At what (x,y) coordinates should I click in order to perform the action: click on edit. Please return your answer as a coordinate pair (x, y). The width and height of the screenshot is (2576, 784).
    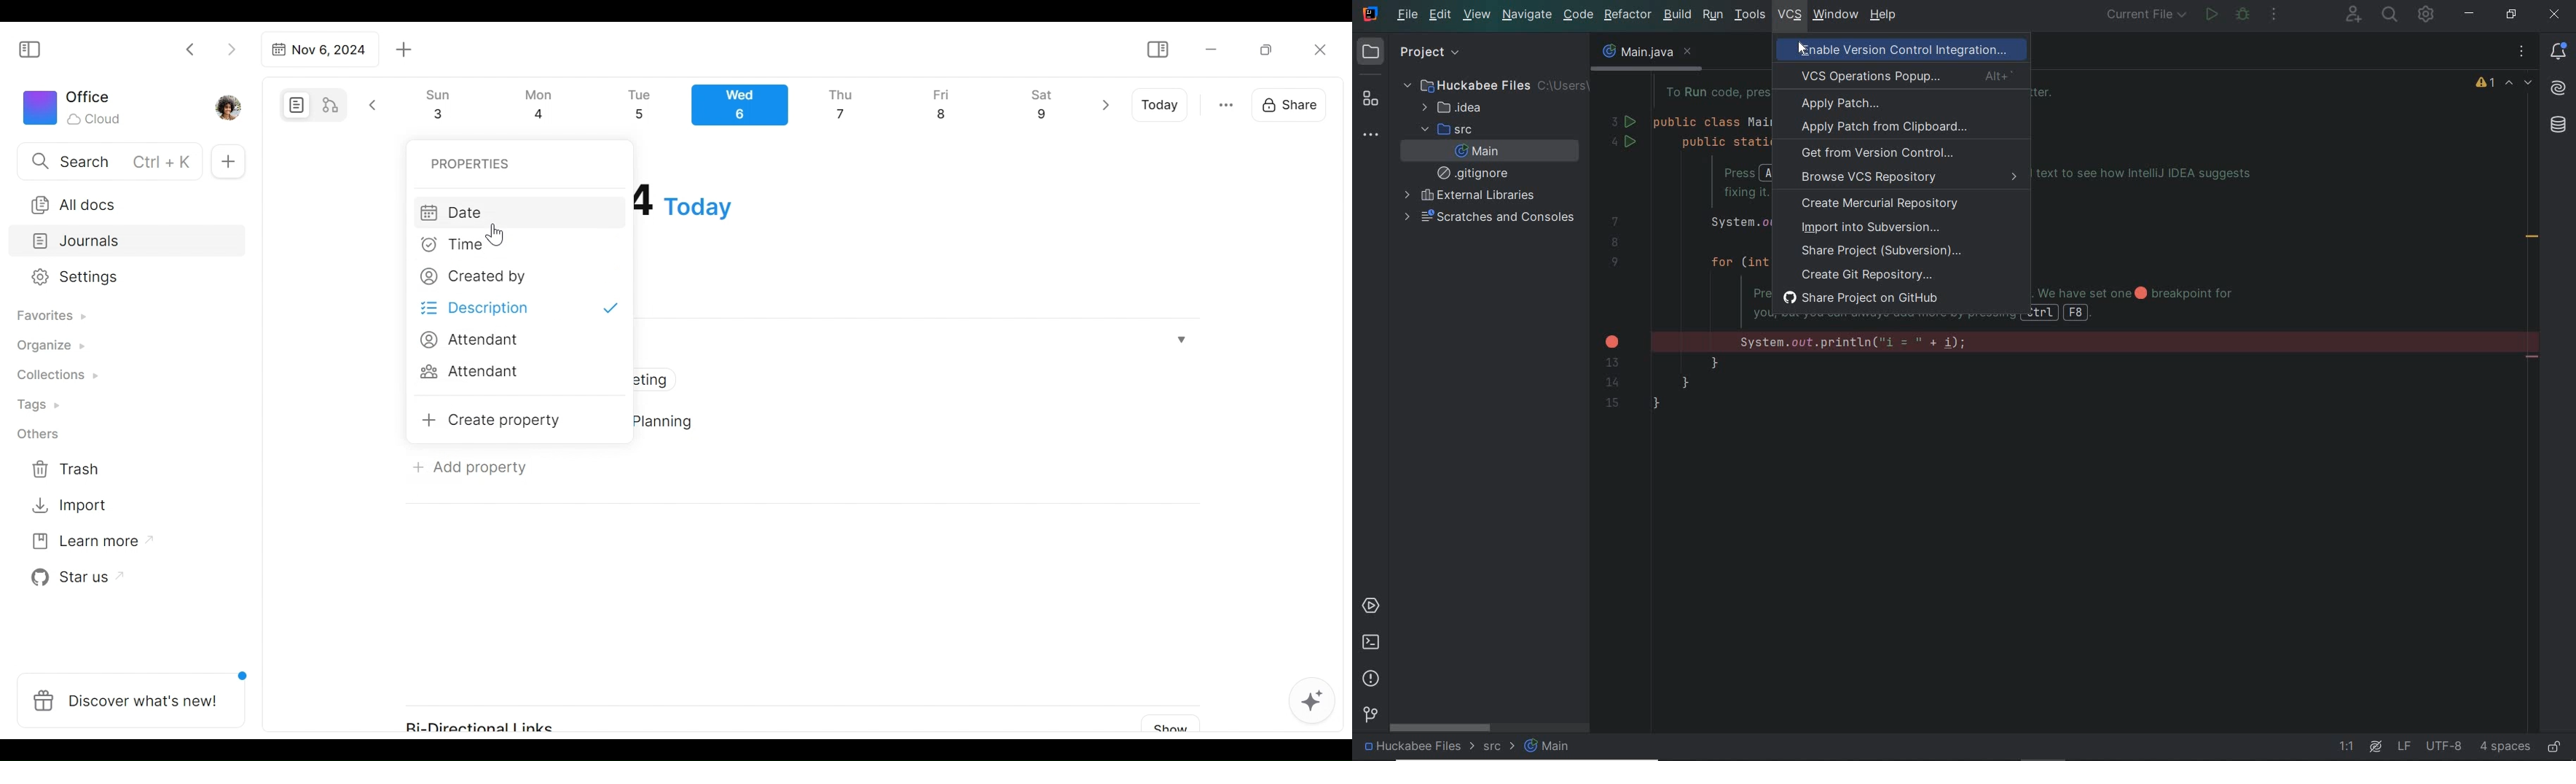
    Looking at the image, I should click on (1441, 16).